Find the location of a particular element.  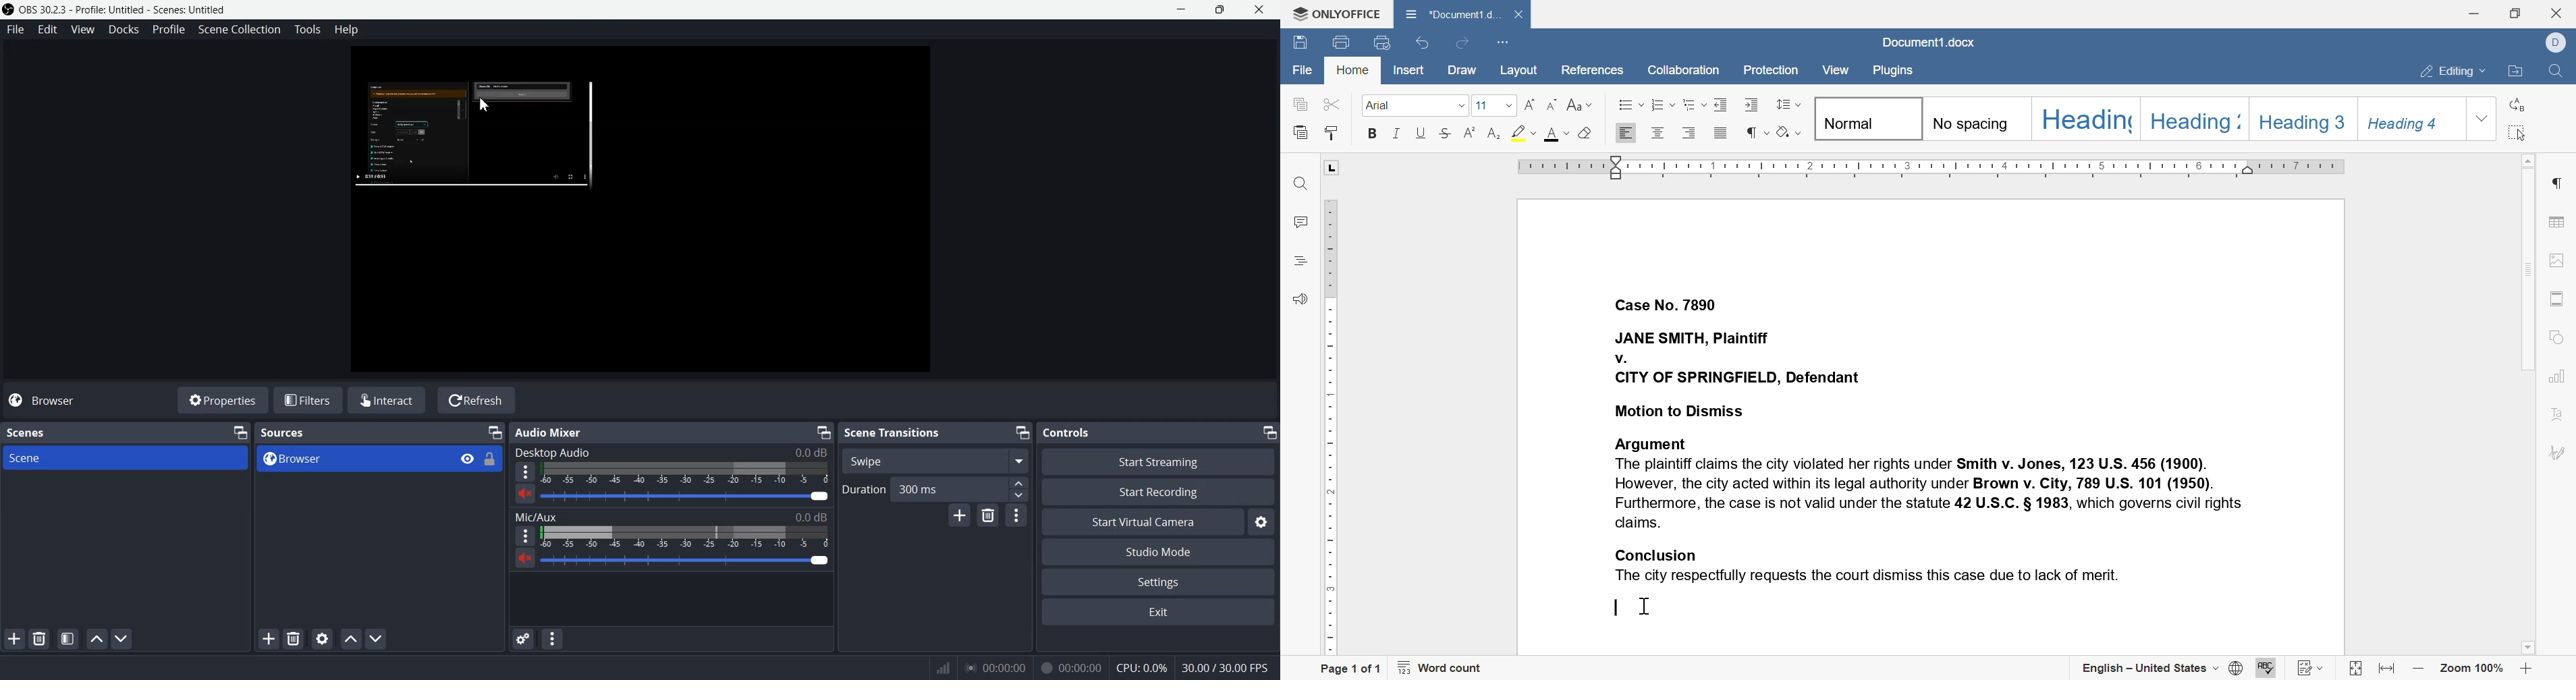

Minimize is located at coordinates (1181, 9).